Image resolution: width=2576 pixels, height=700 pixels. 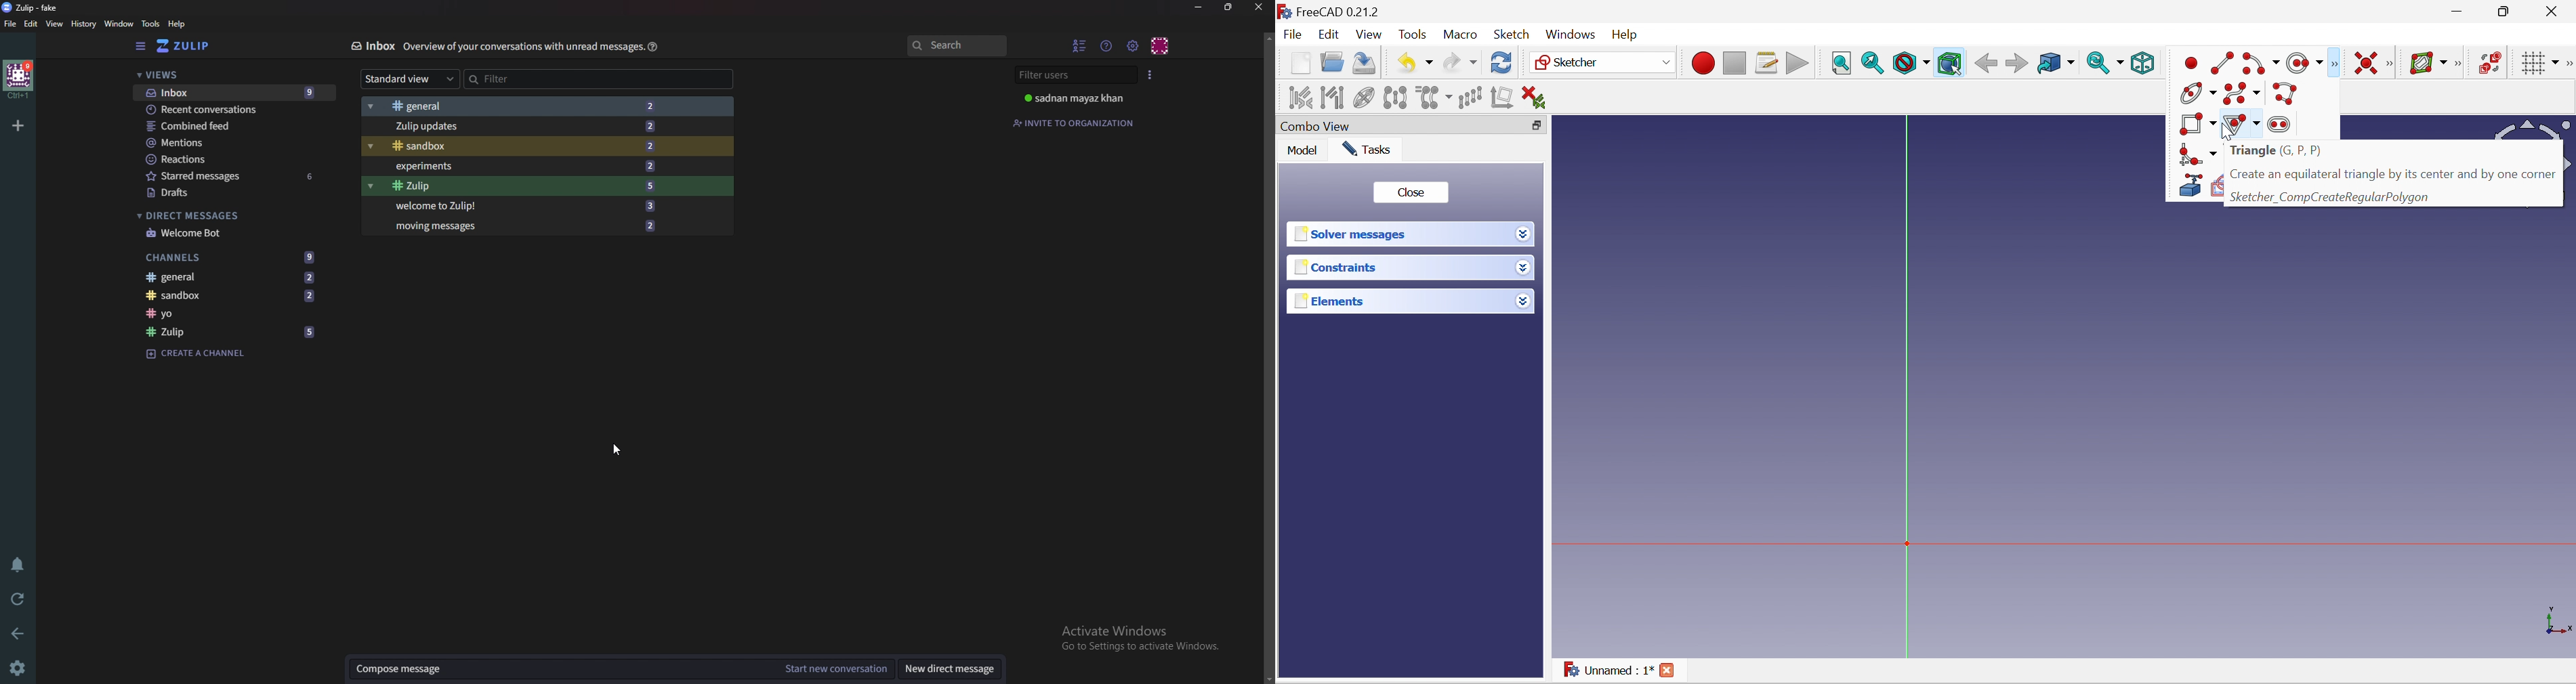 What do you see at coordinates (20, 125) in the screenshot?
I see `Add organization` at bounding box center [20, 125].